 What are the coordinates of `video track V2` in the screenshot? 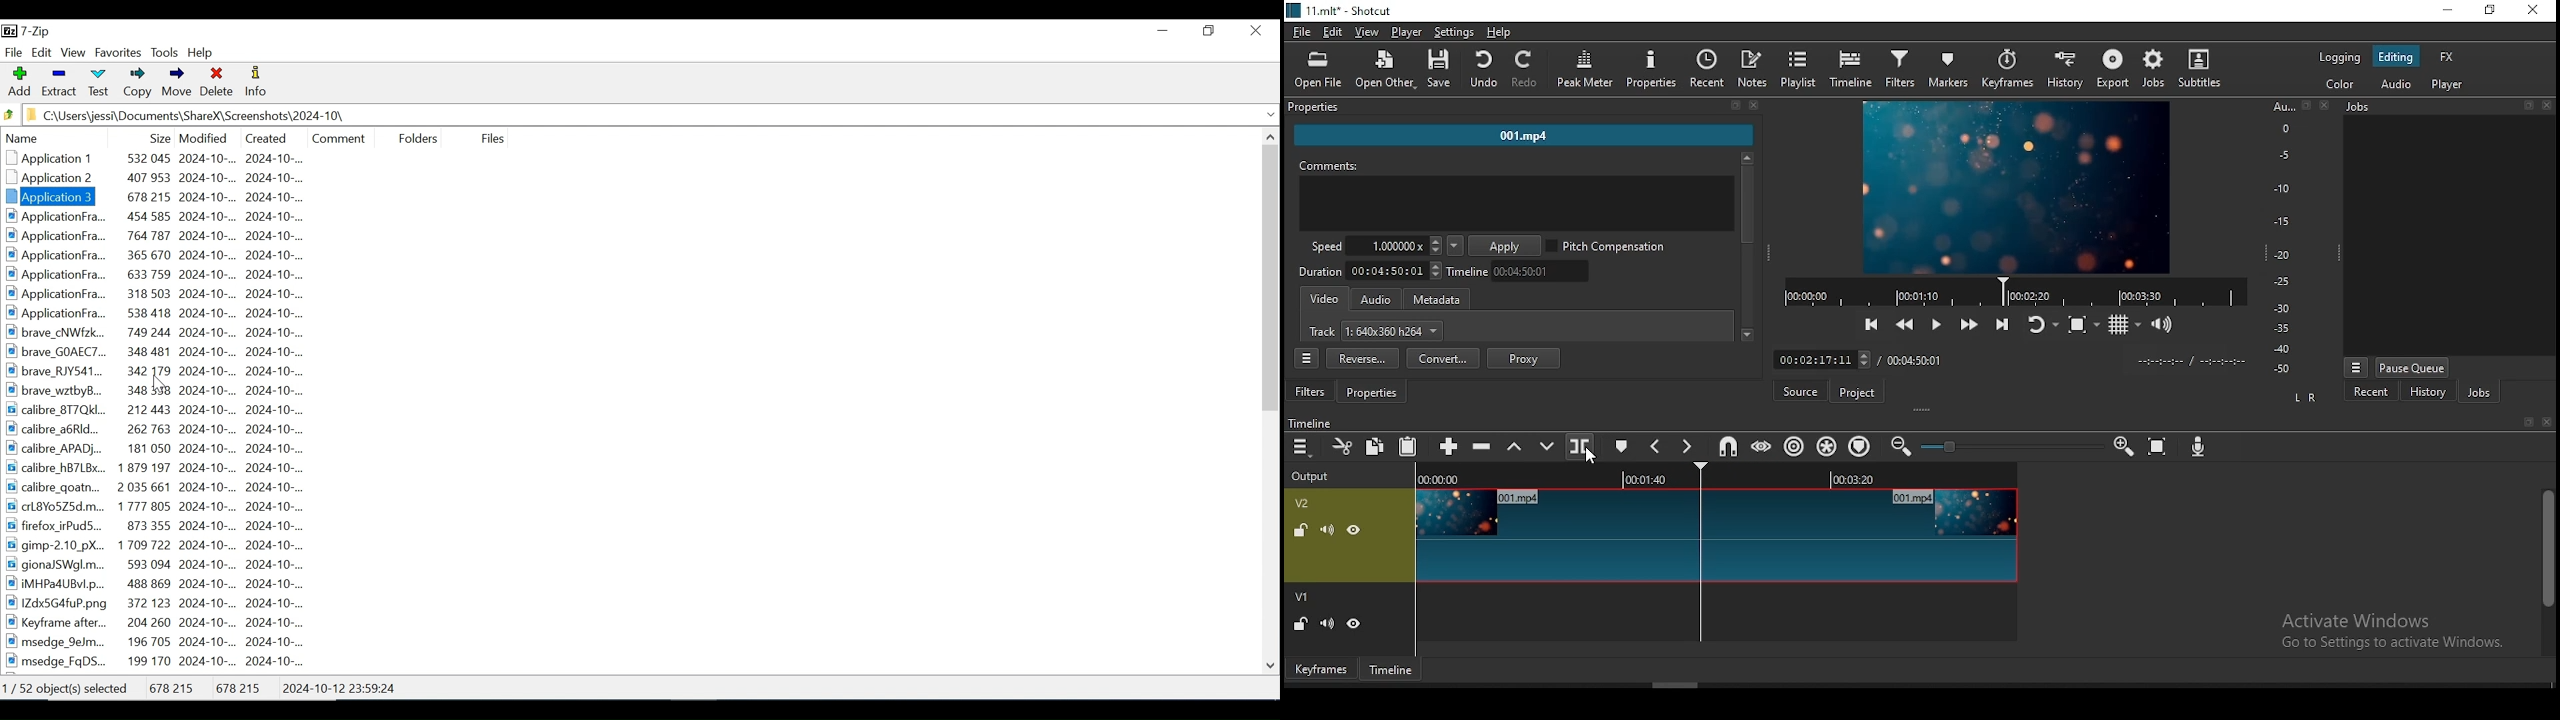 It's located at (1715, 534).